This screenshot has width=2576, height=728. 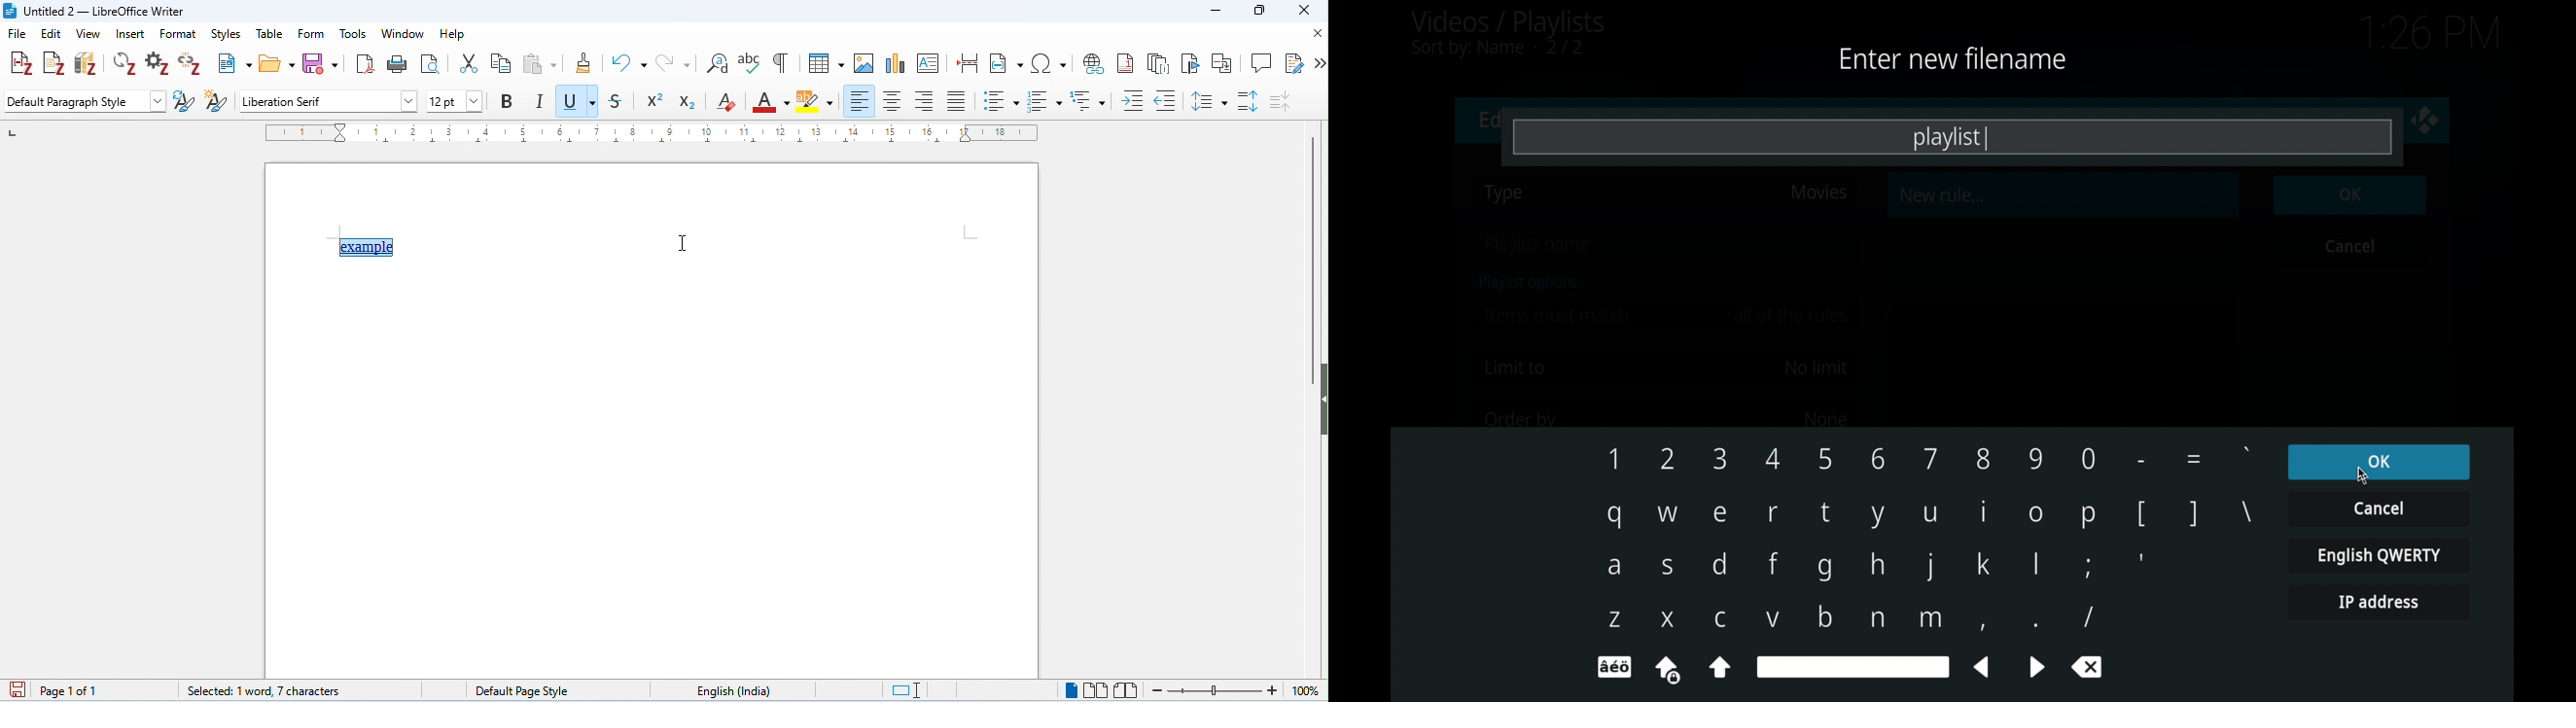 I want to click on edit, so click(x=53, y=33).